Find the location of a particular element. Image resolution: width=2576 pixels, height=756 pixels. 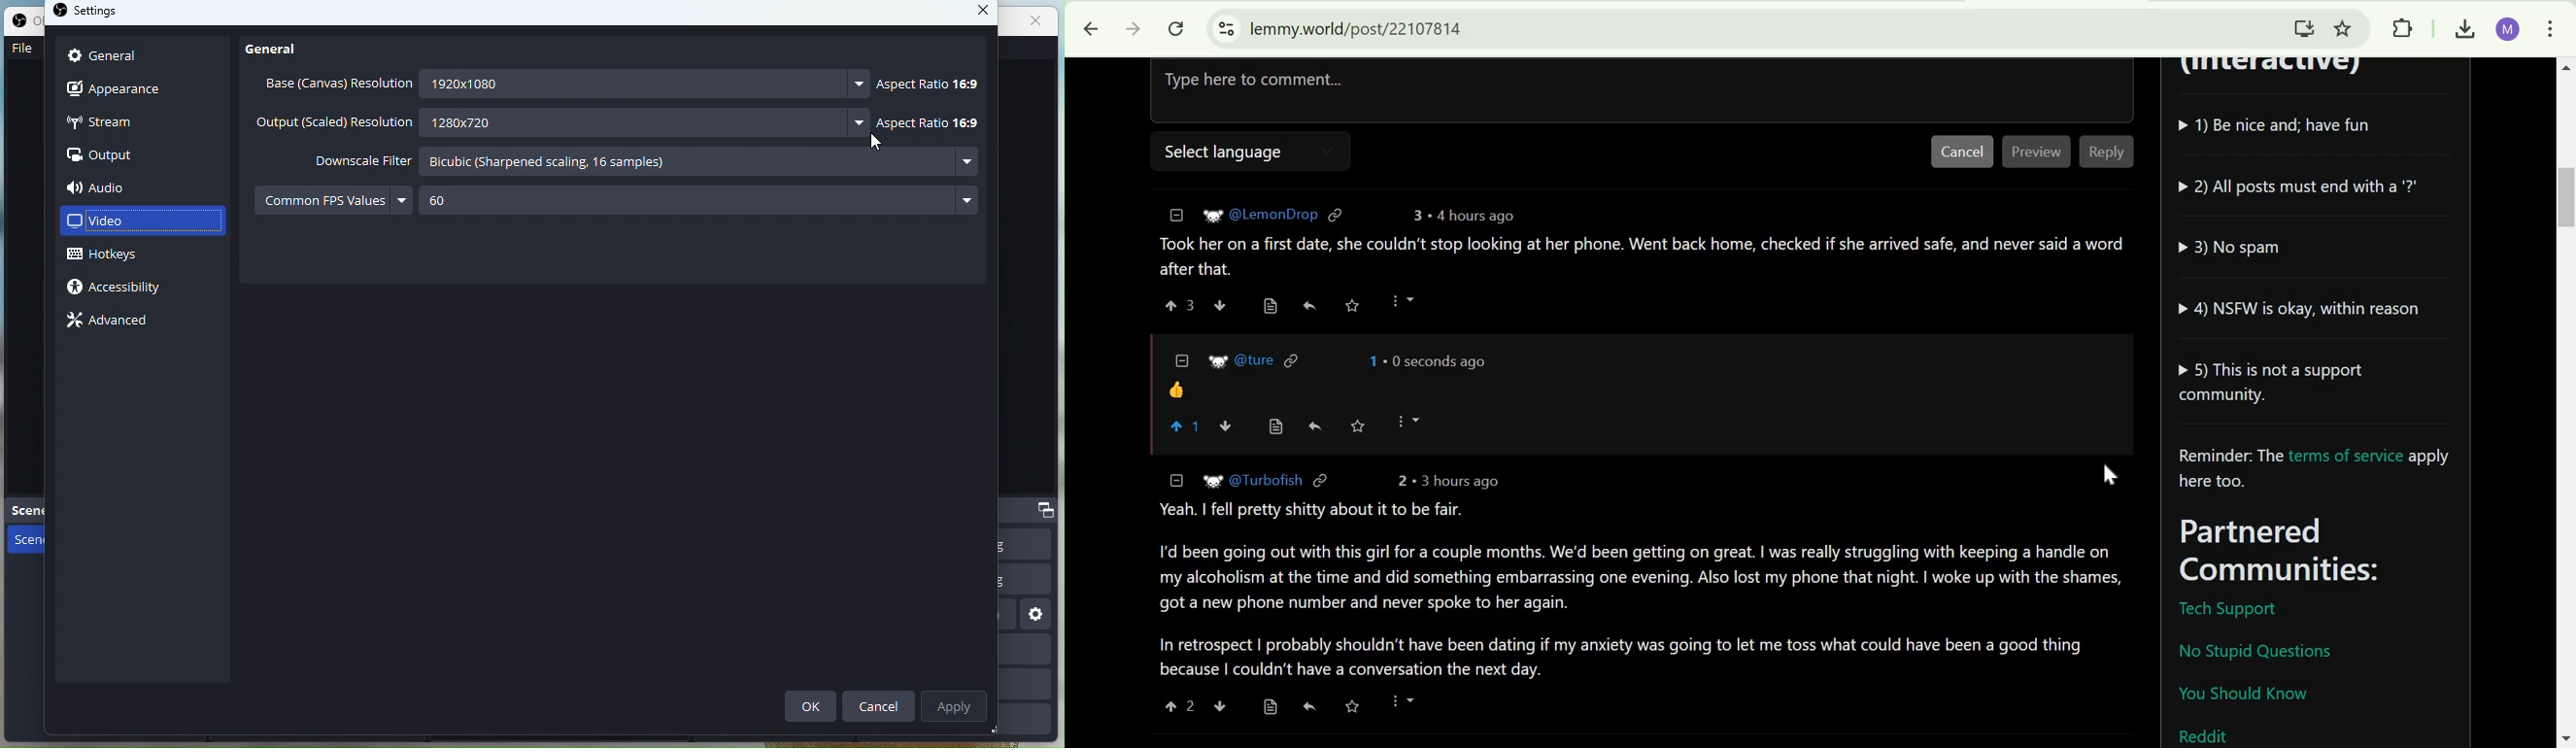

Video is located at coordinates (142, 223).